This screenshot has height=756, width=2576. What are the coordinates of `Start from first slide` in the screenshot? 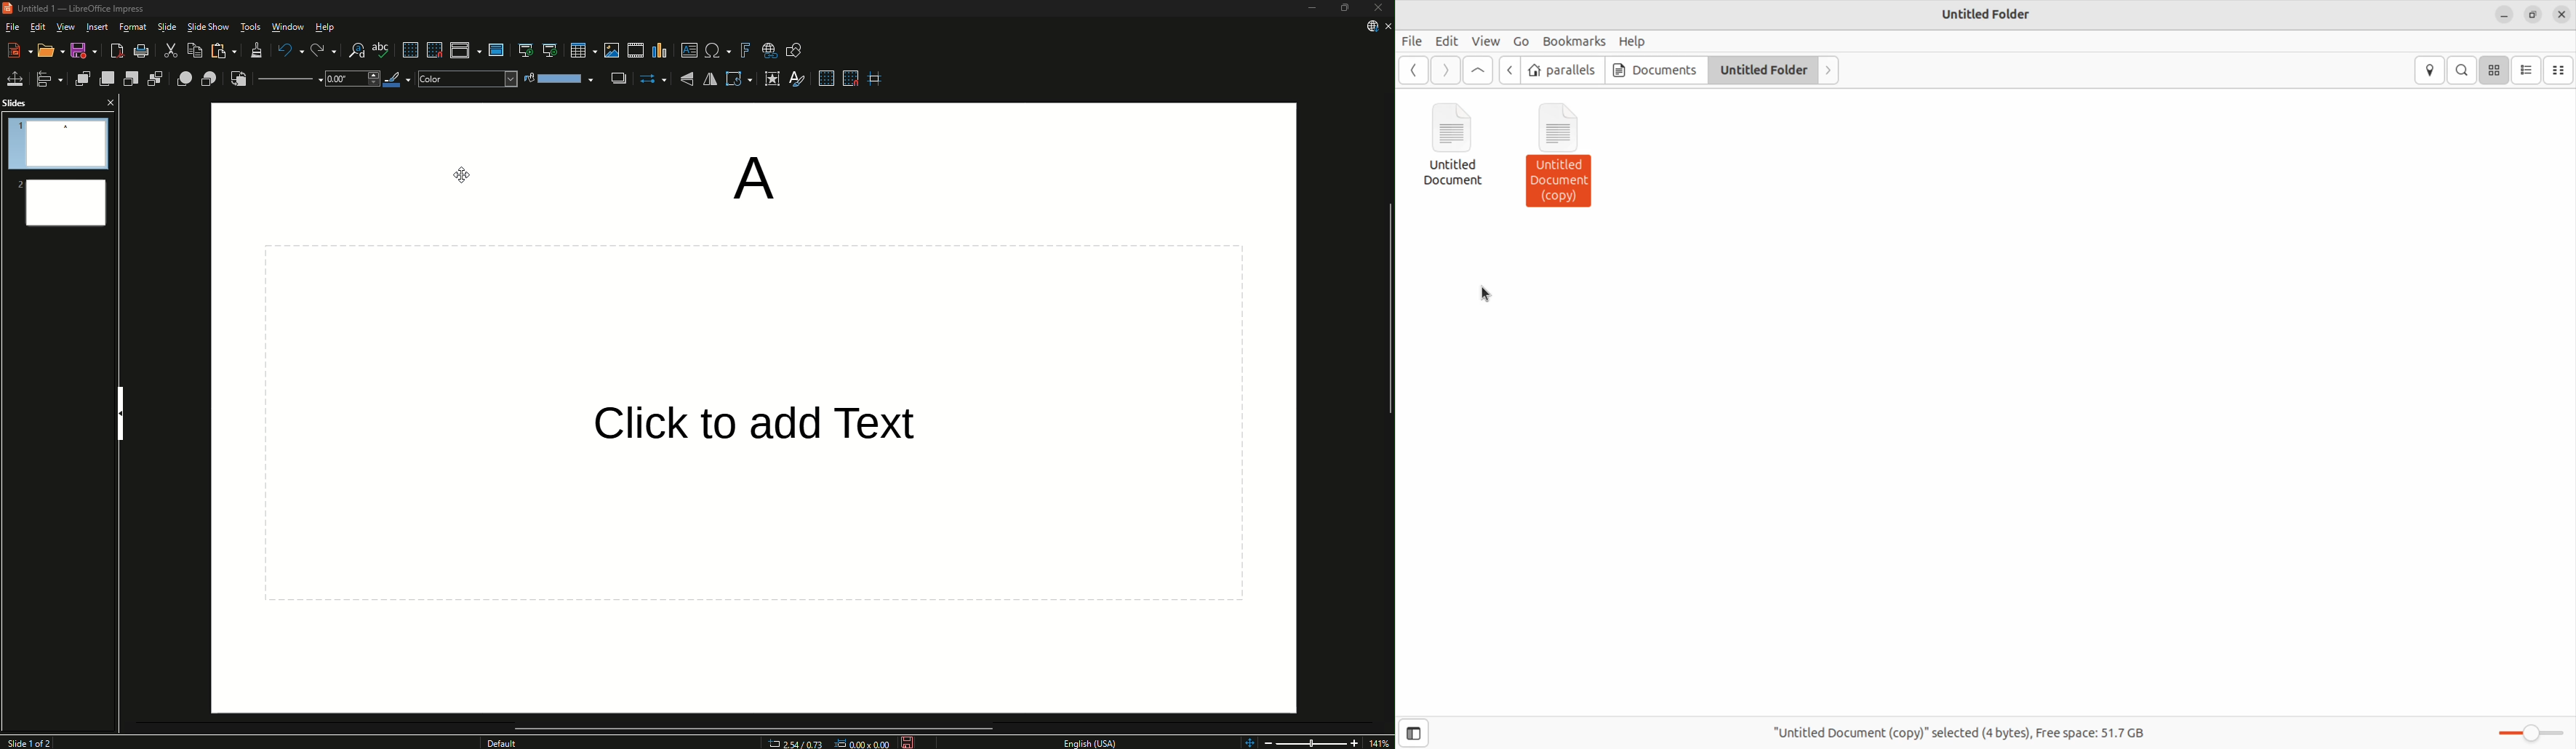 It's located at (522, 49).